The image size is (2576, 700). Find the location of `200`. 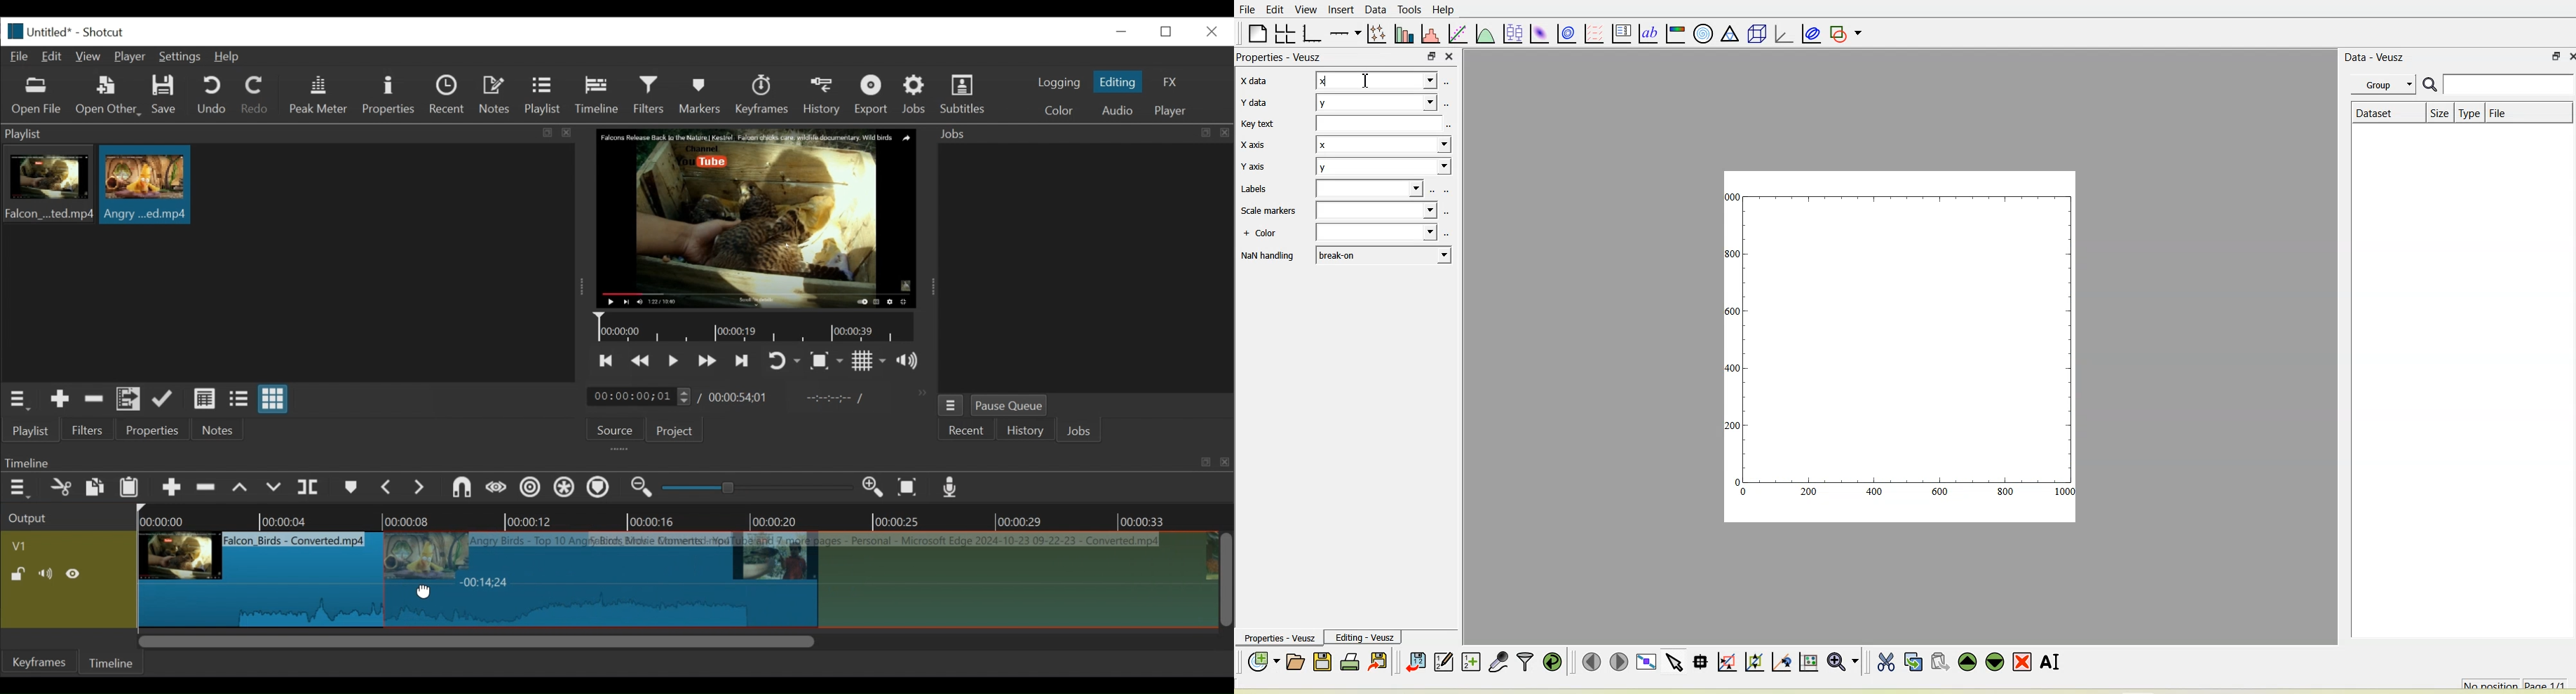

200 is located at coordinates (1808, 493).